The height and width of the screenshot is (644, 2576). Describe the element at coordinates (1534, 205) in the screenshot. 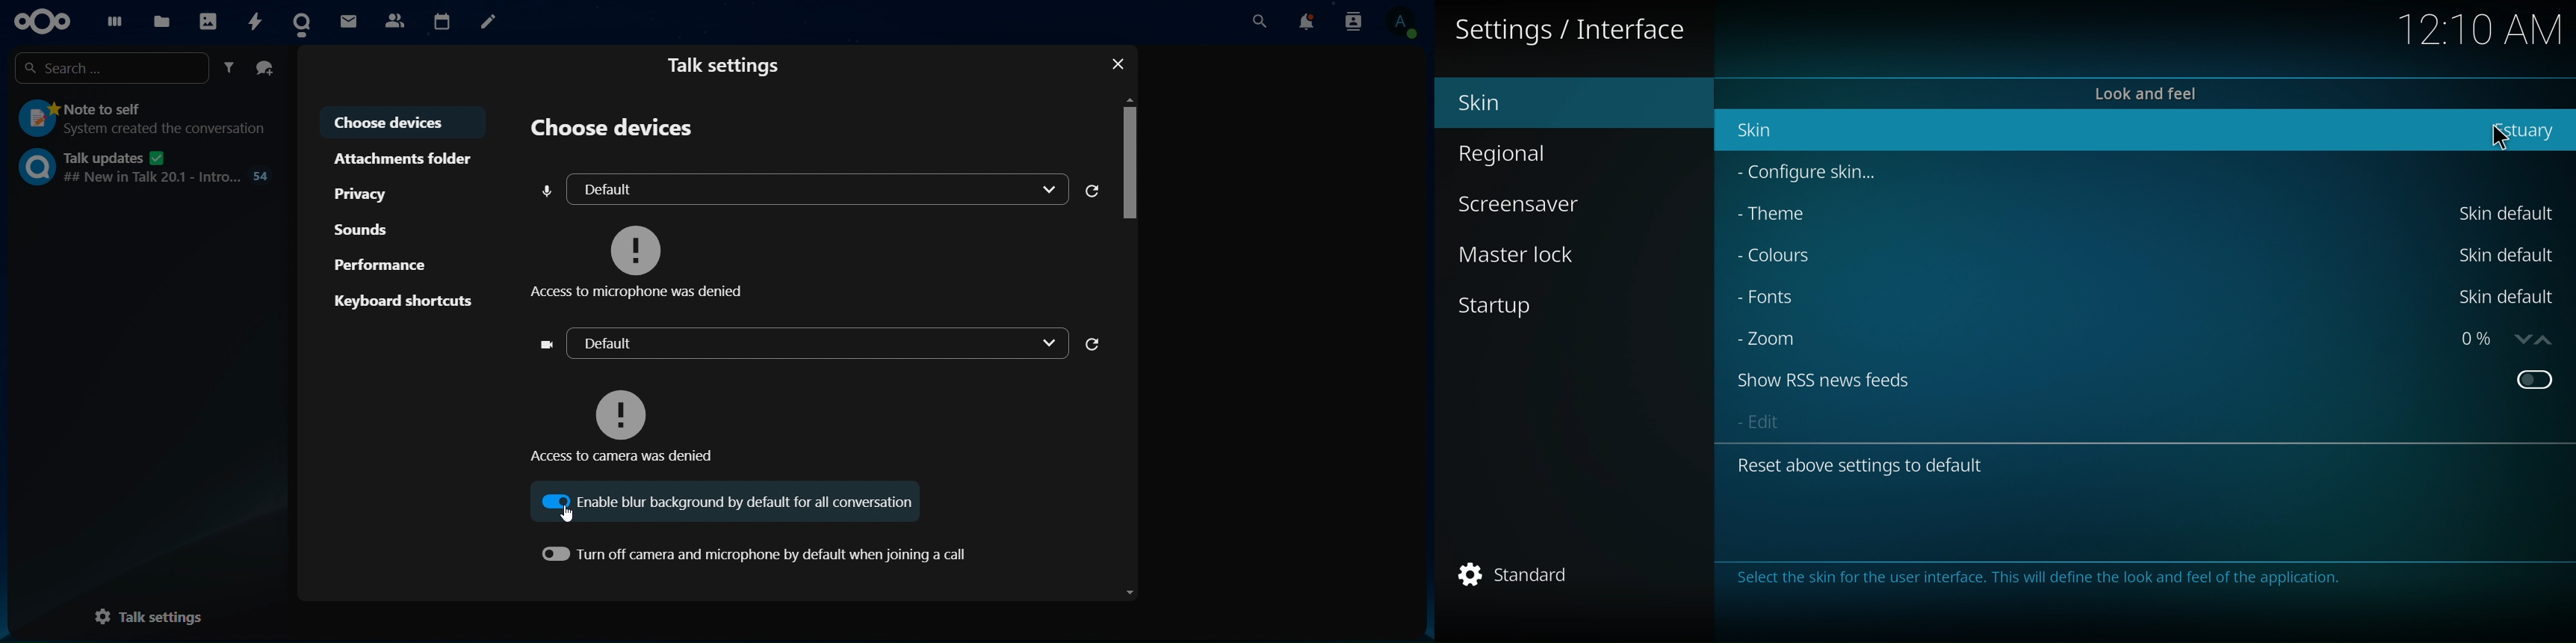

I see `screensaver` at that location.